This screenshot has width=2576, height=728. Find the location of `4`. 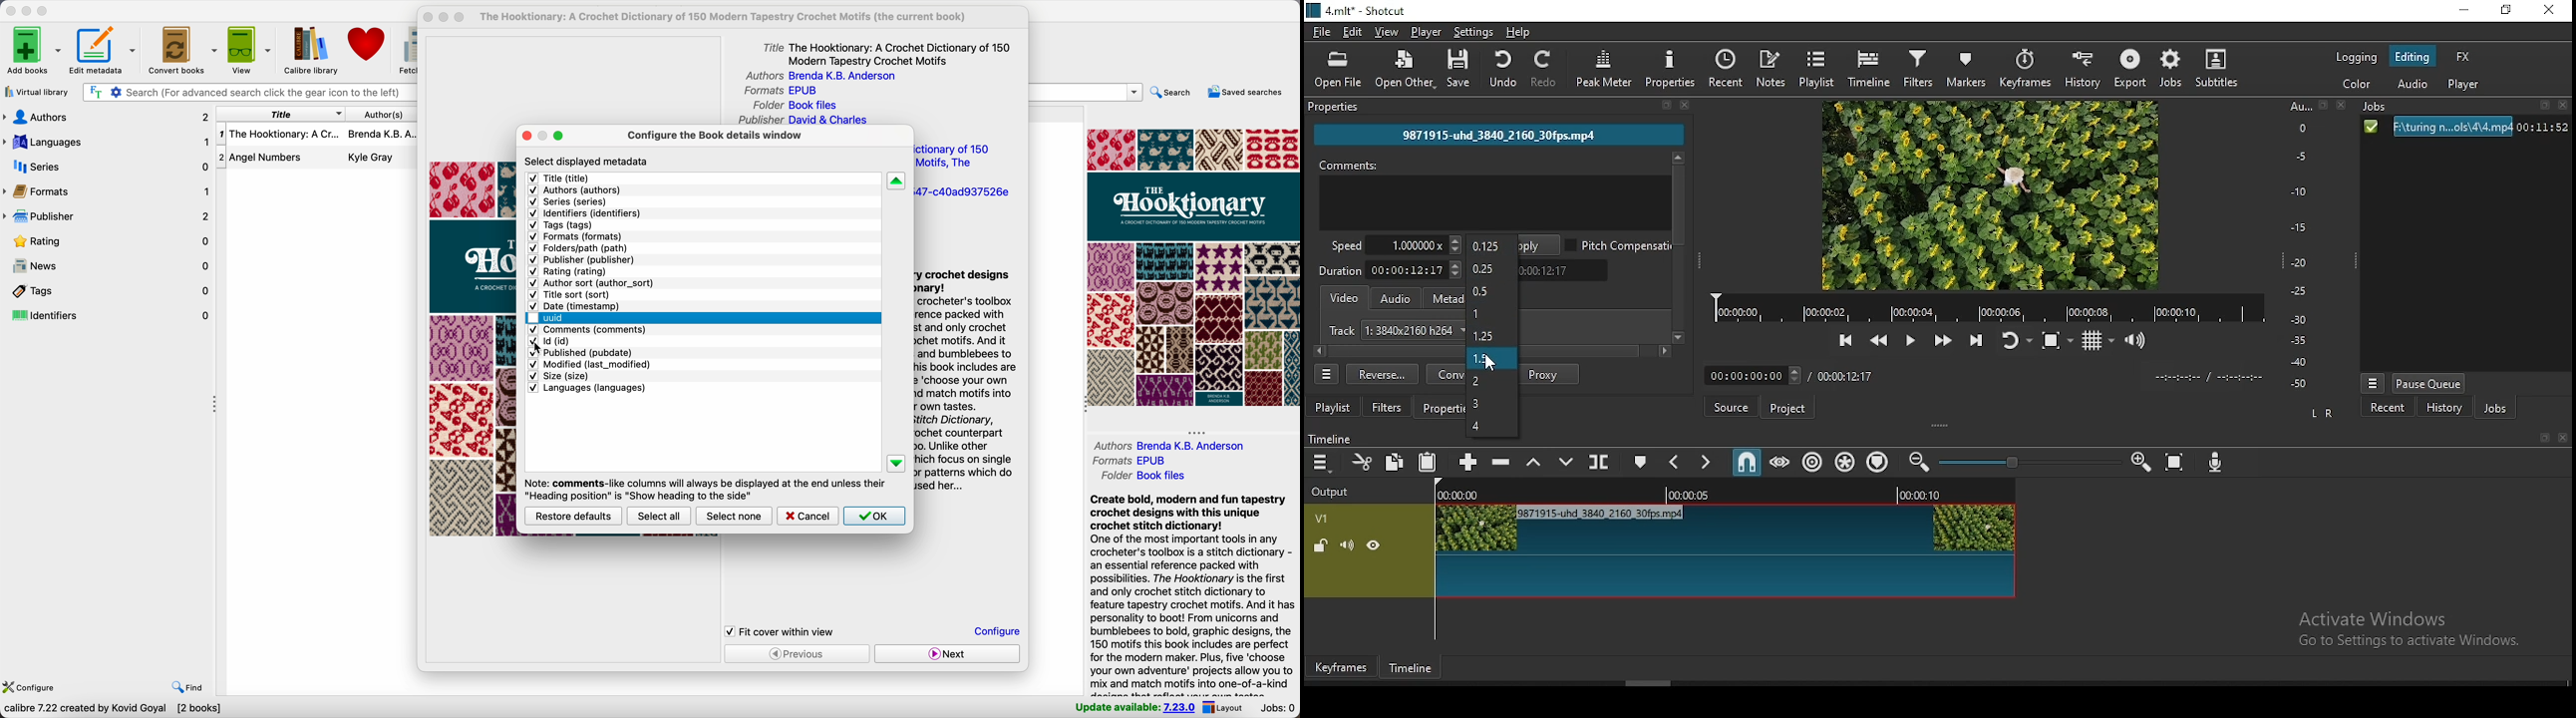

4 is located at coordinates (1491, 426).